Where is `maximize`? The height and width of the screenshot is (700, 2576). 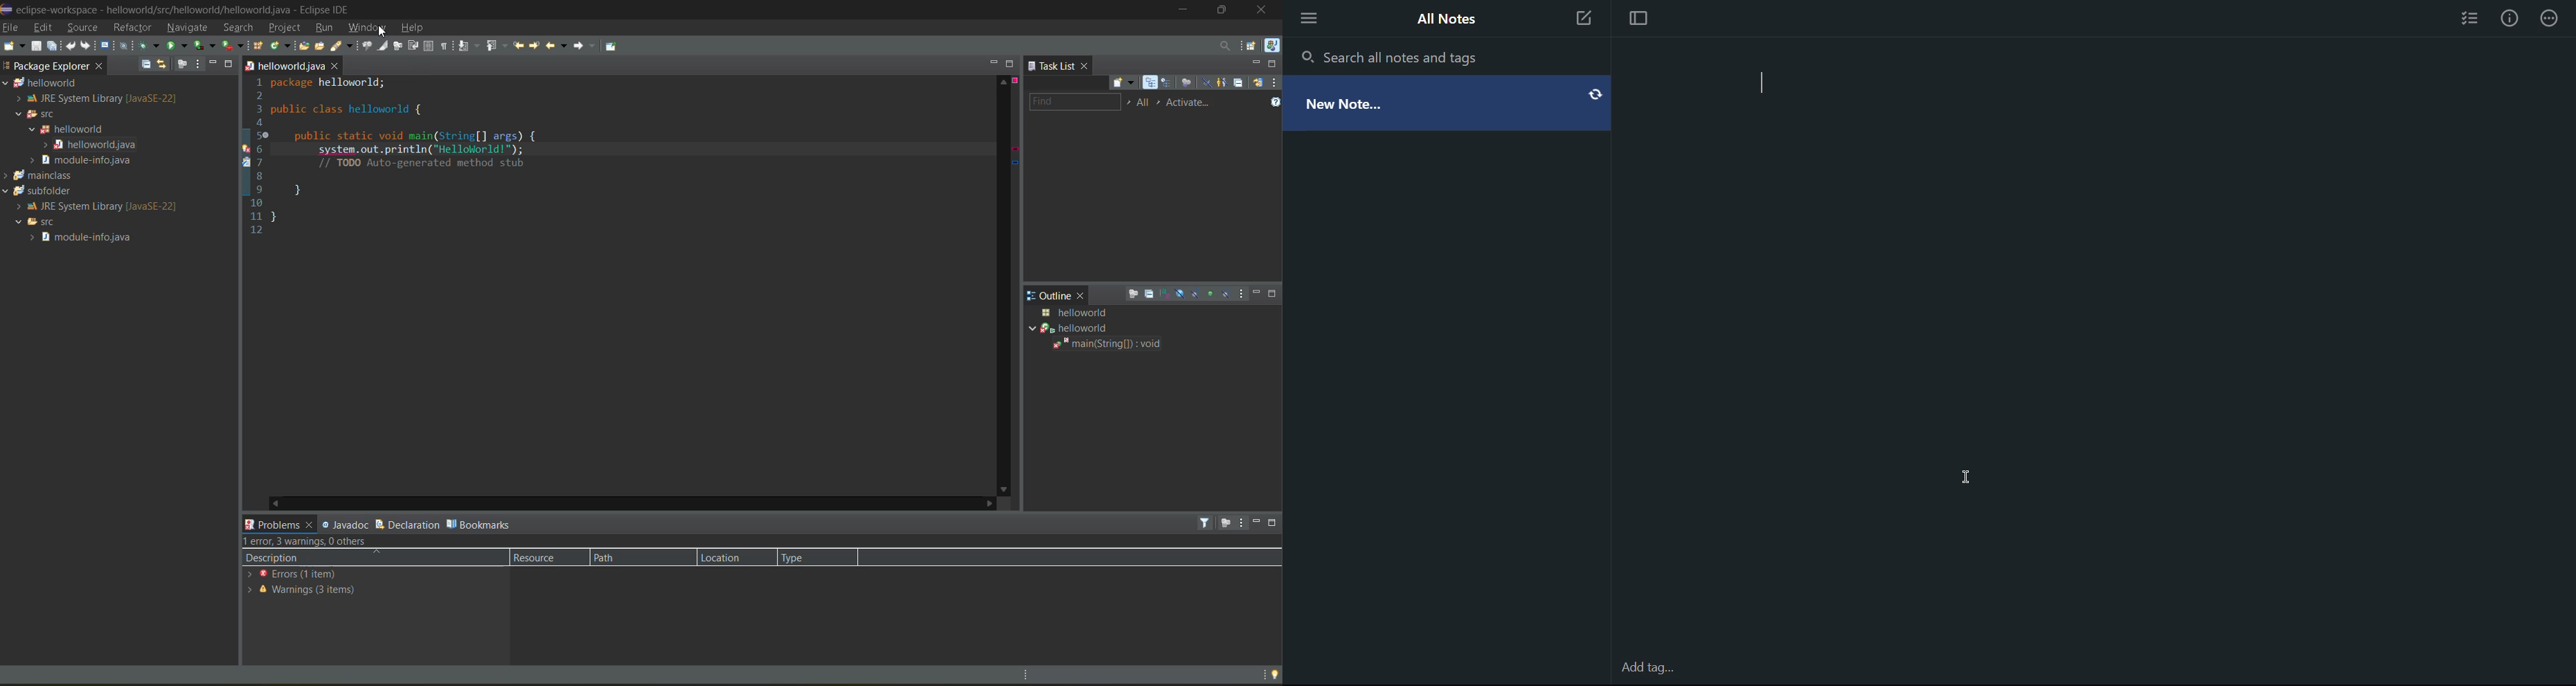 maximize is located at coordinates (1275, 65).